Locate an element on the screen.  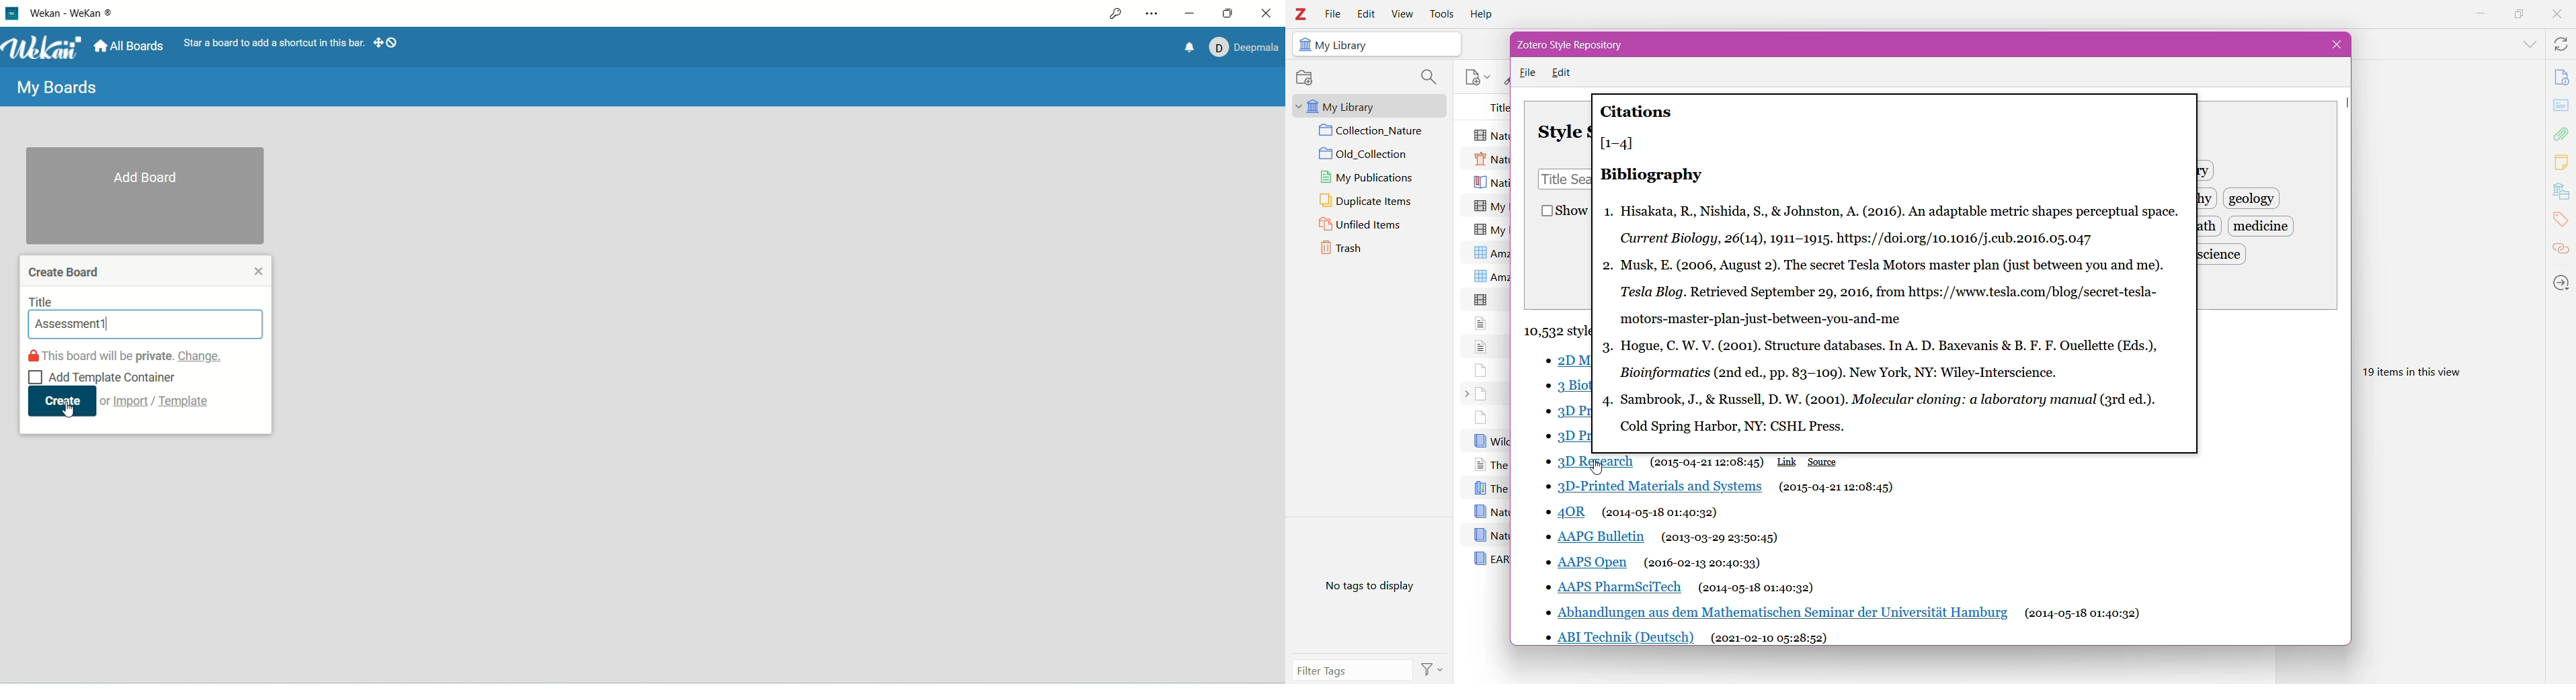
2. is located at coordinates (1607, 267).